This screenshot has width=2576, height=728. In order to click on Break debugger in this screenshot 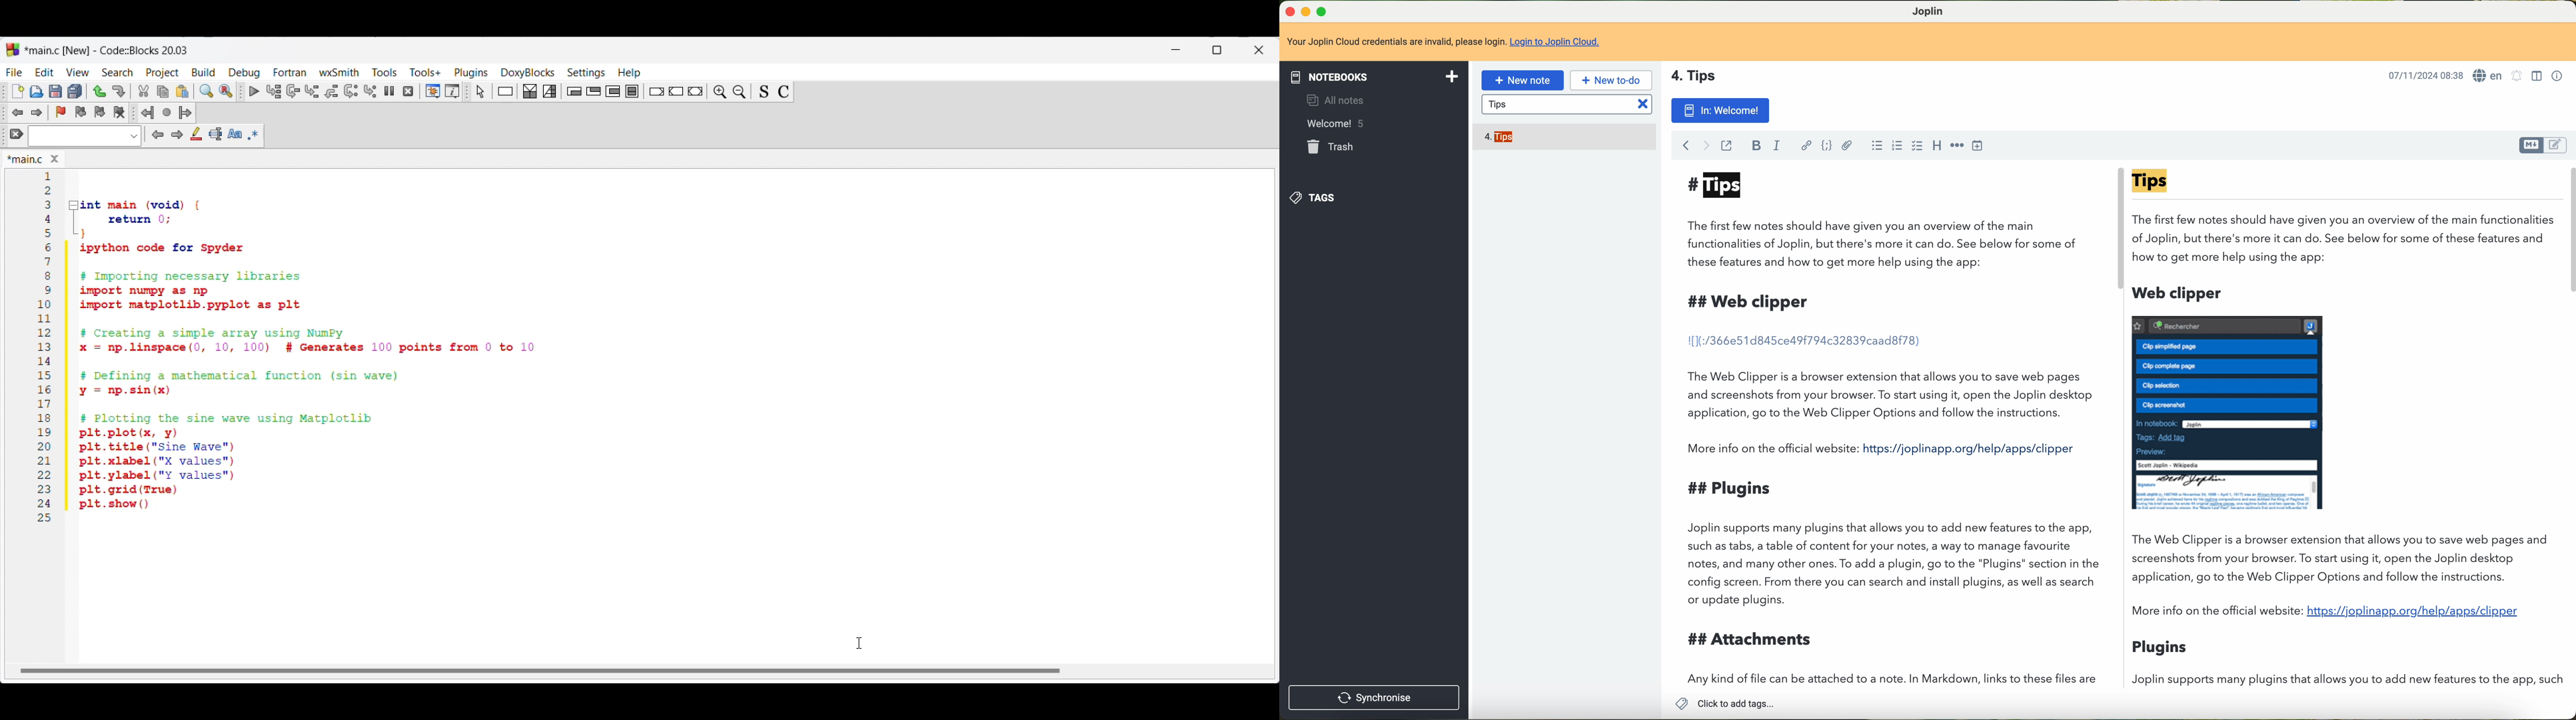, I will do `click(388, 91)`.